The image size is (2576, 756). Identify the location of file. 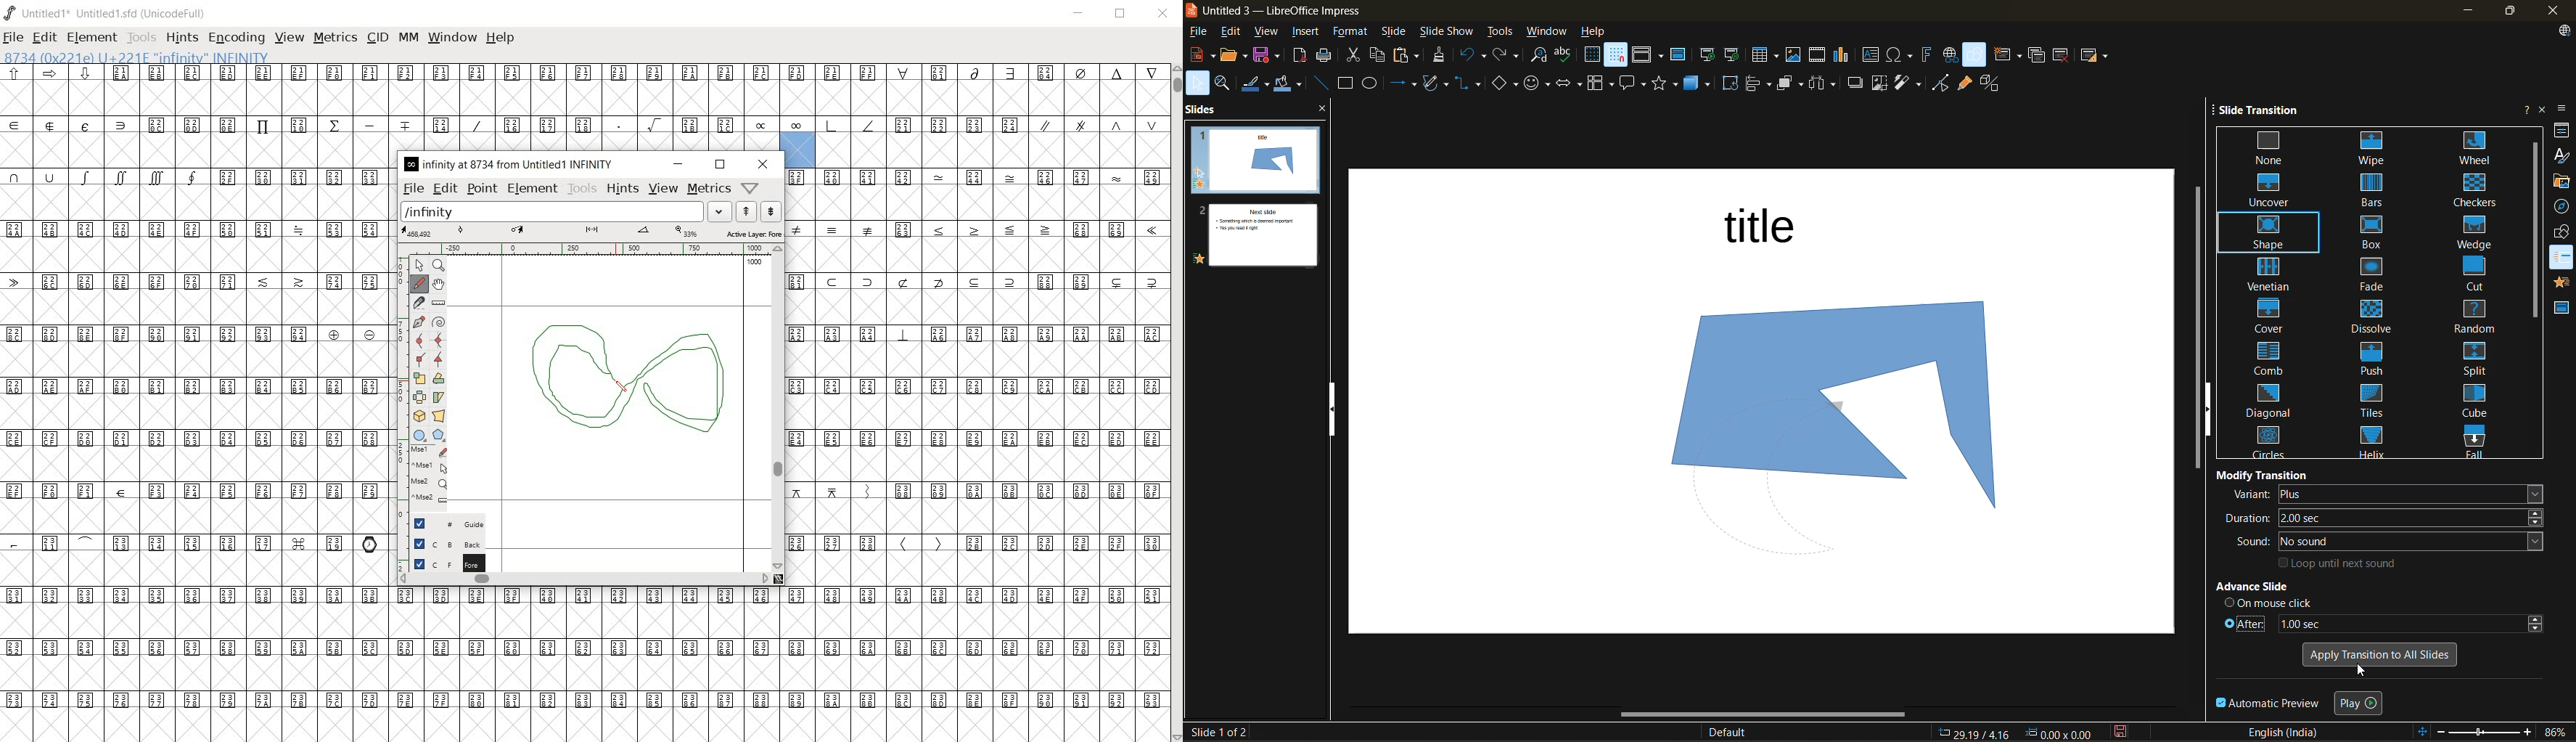
(1202, 33).